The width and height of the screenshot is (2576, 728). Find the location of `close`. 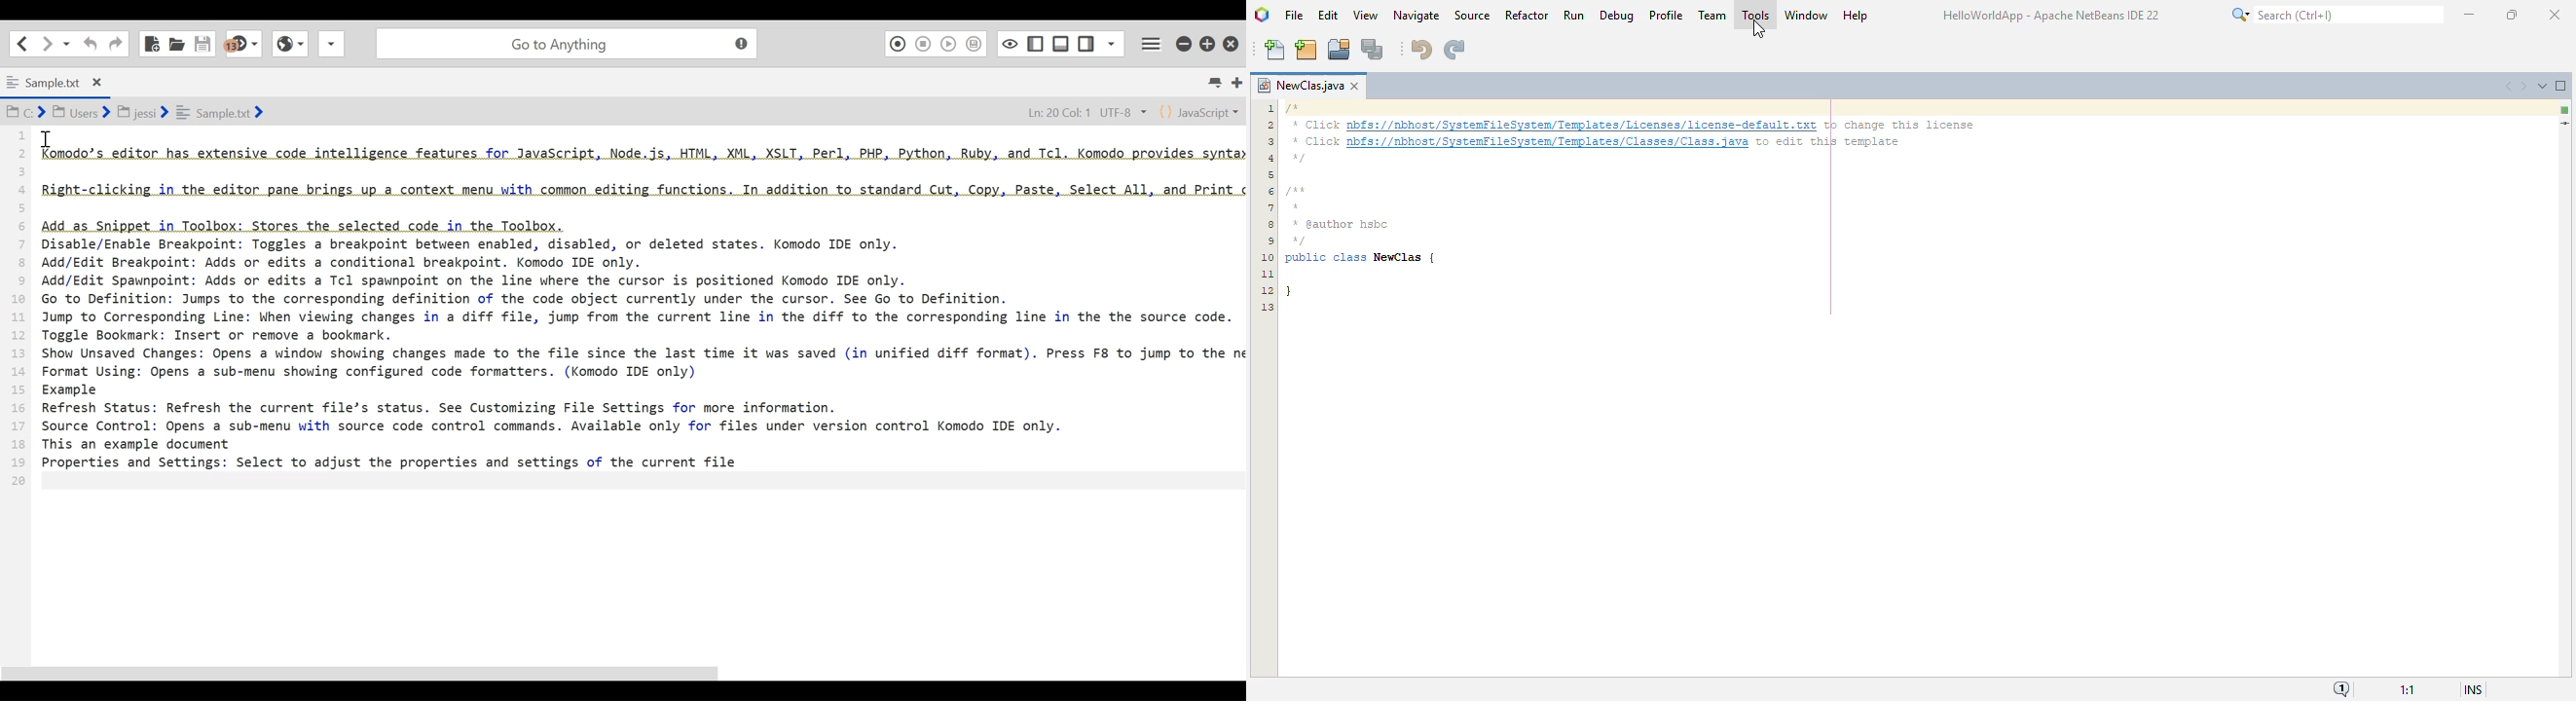

close is located at coordinates (2555, 14).